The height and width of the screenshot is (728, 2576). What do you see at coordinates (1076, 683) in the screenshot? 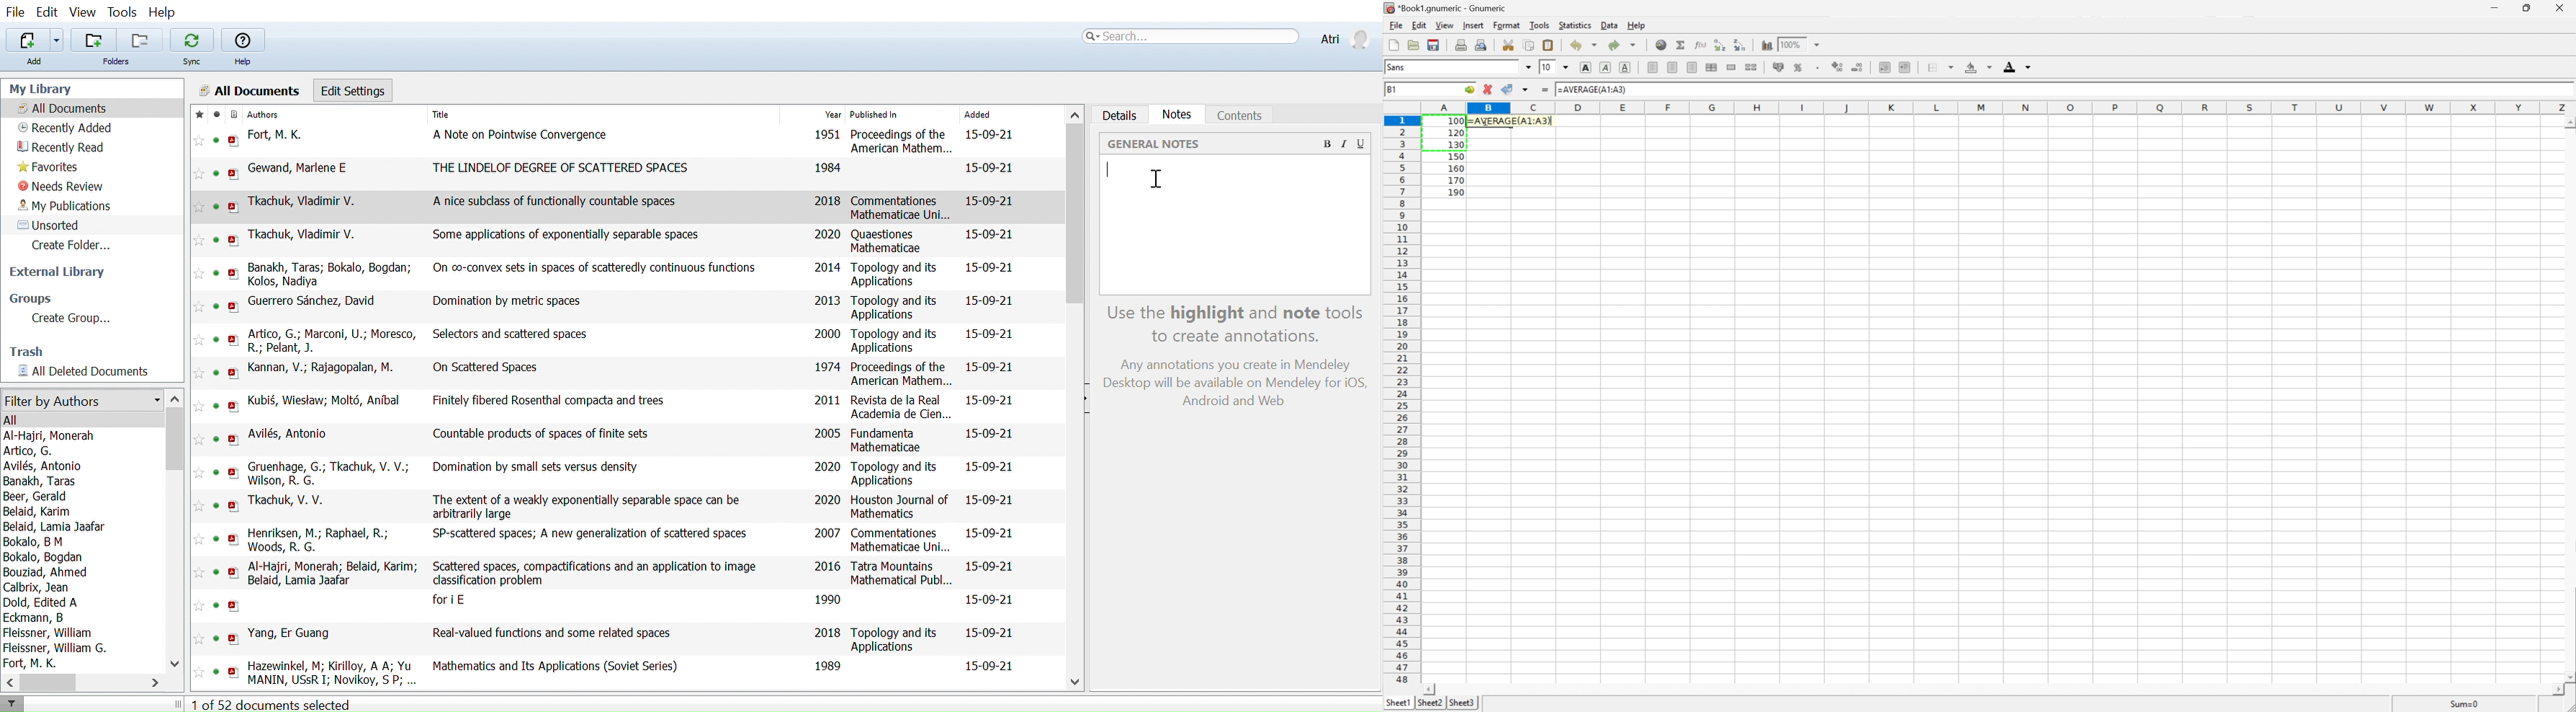
I see `Move down in all files` at bounding box center [1076, 683].